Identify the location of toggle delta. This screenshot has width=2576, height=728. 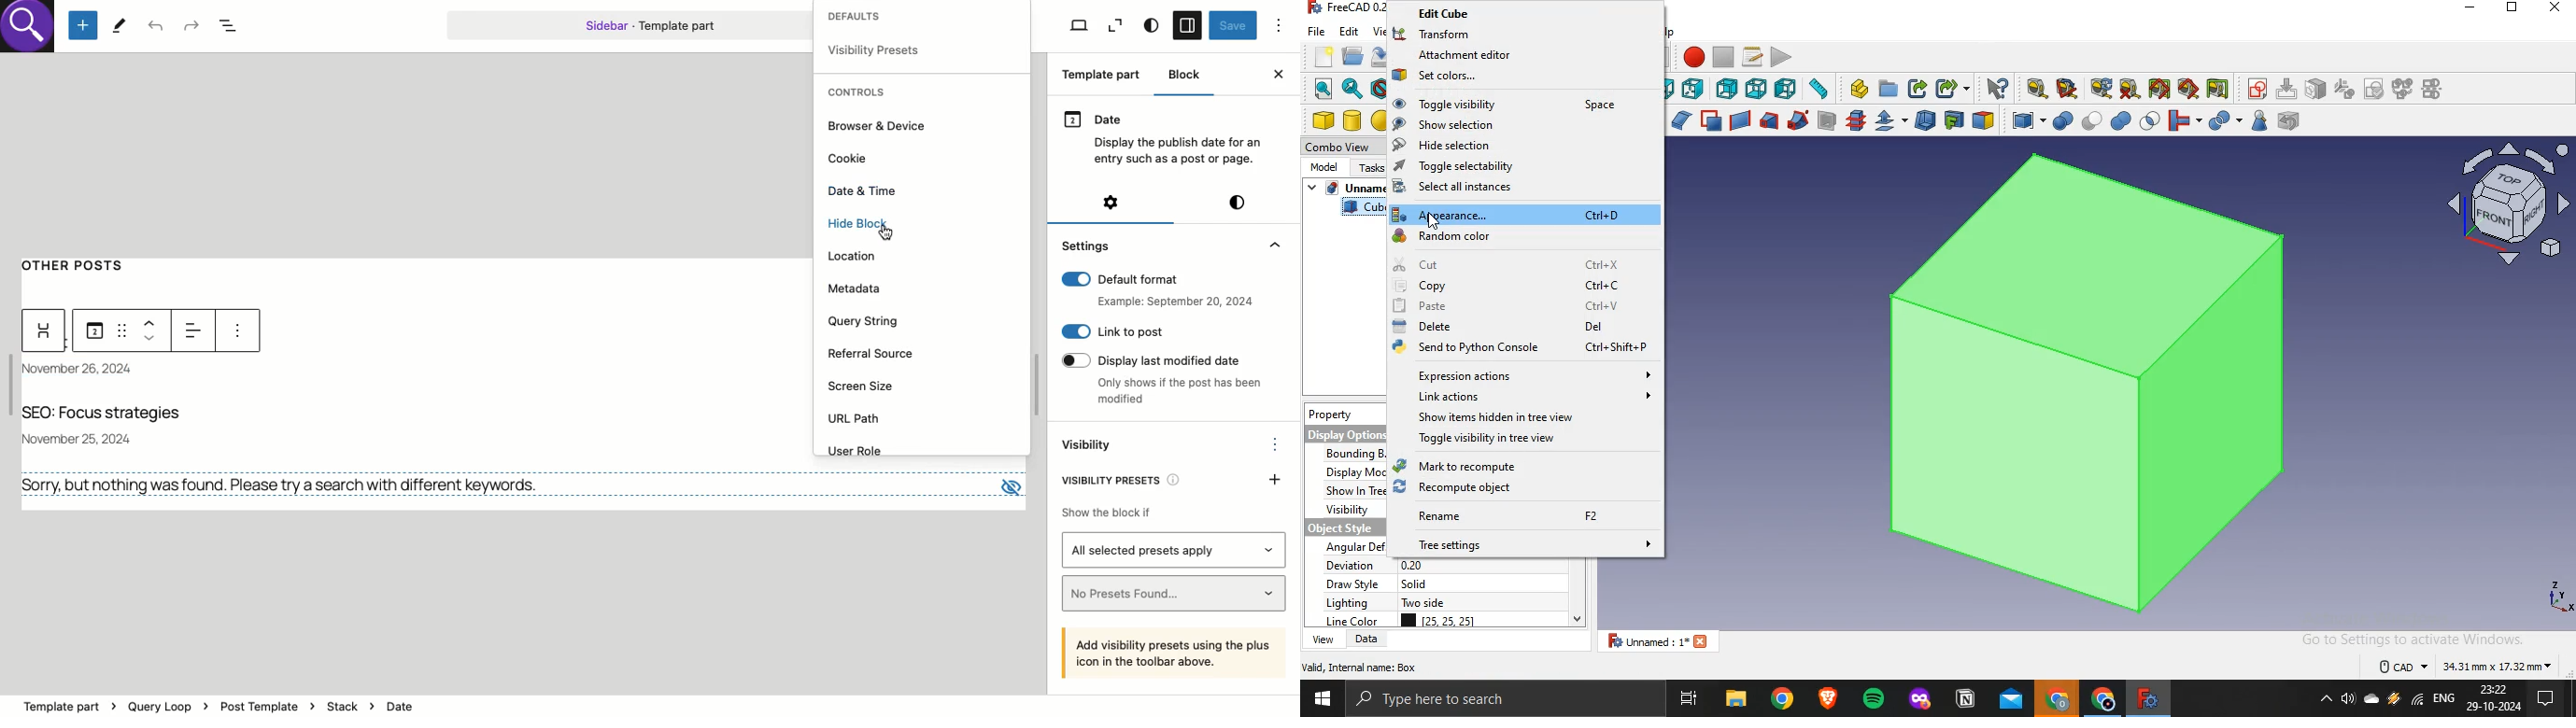
(2218, 88).